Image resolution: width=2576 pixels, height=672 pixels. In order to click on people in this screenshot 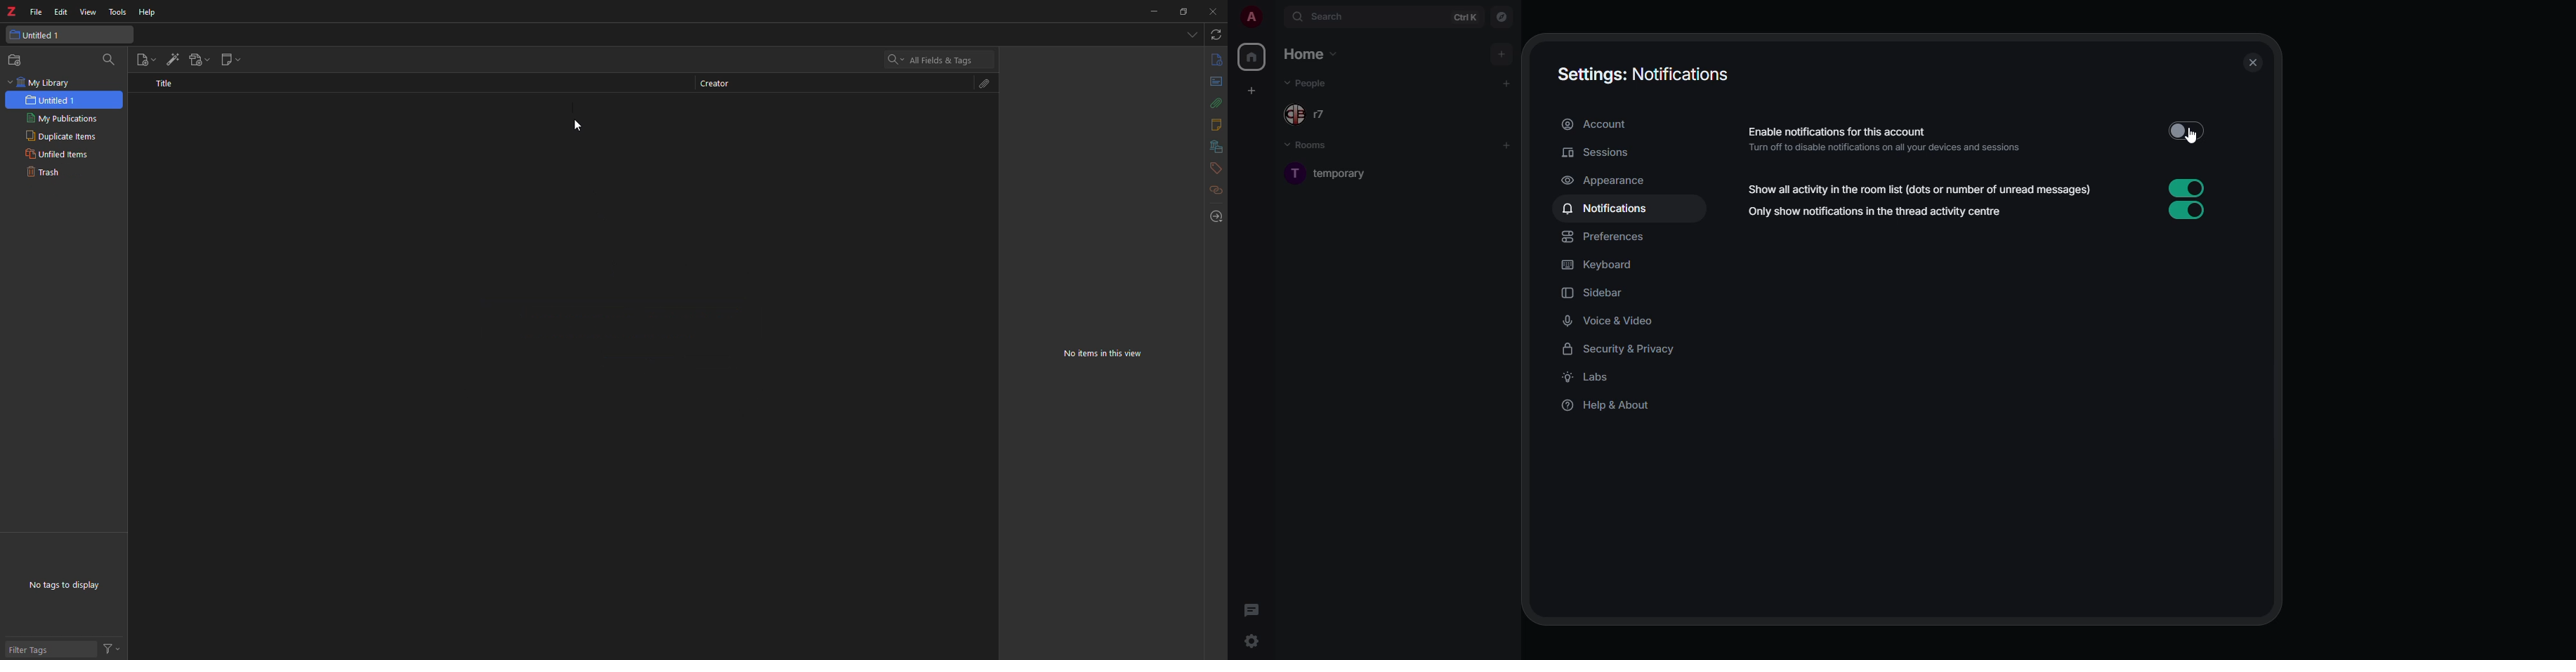, I will do `click(1308, 83)`.